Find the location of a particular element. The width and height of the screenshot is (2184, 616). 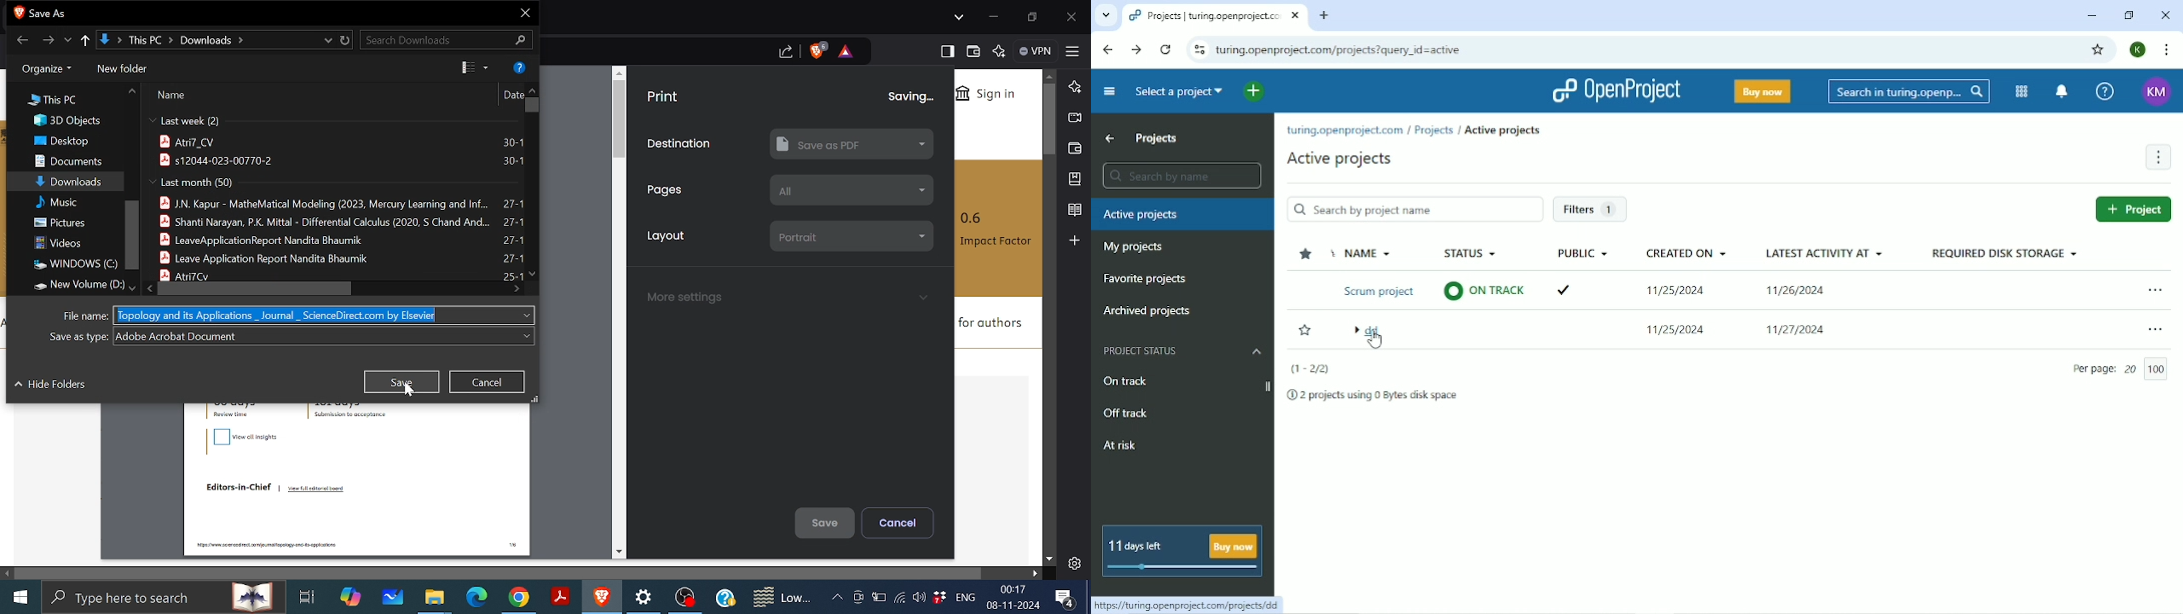

Scrum project is located at coordinates (1375, 291).